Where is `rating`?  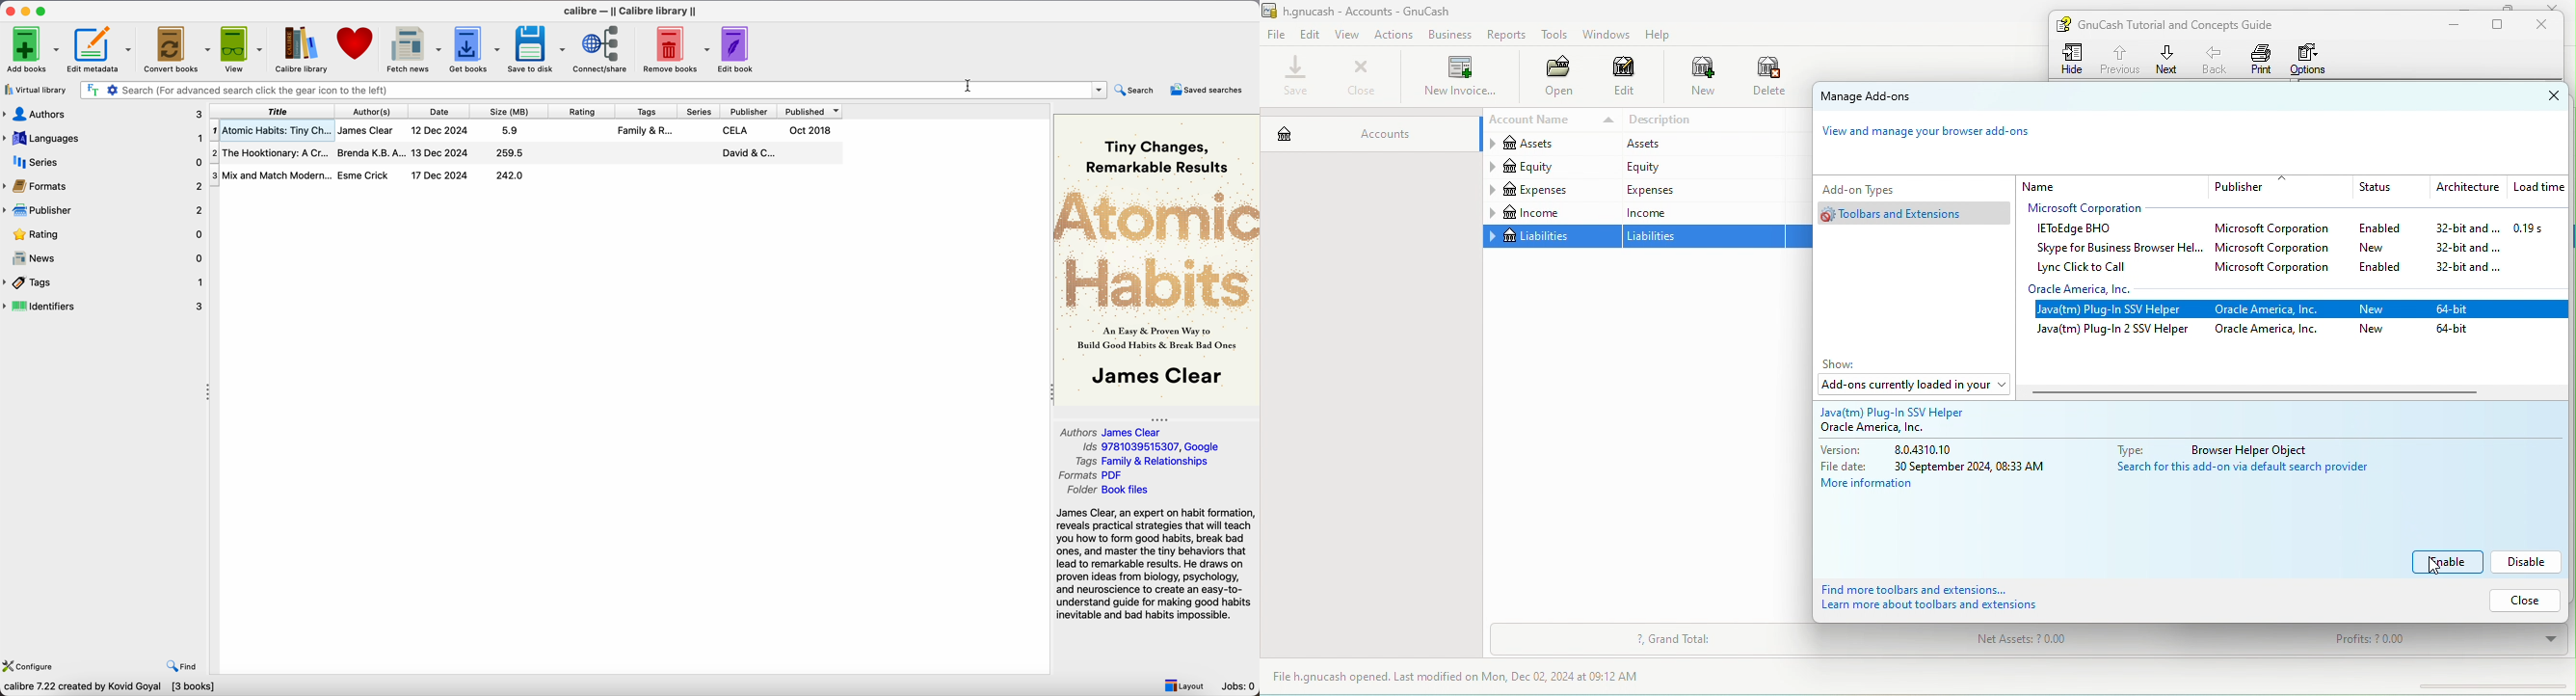
rating is located at coordinates (105, 234).